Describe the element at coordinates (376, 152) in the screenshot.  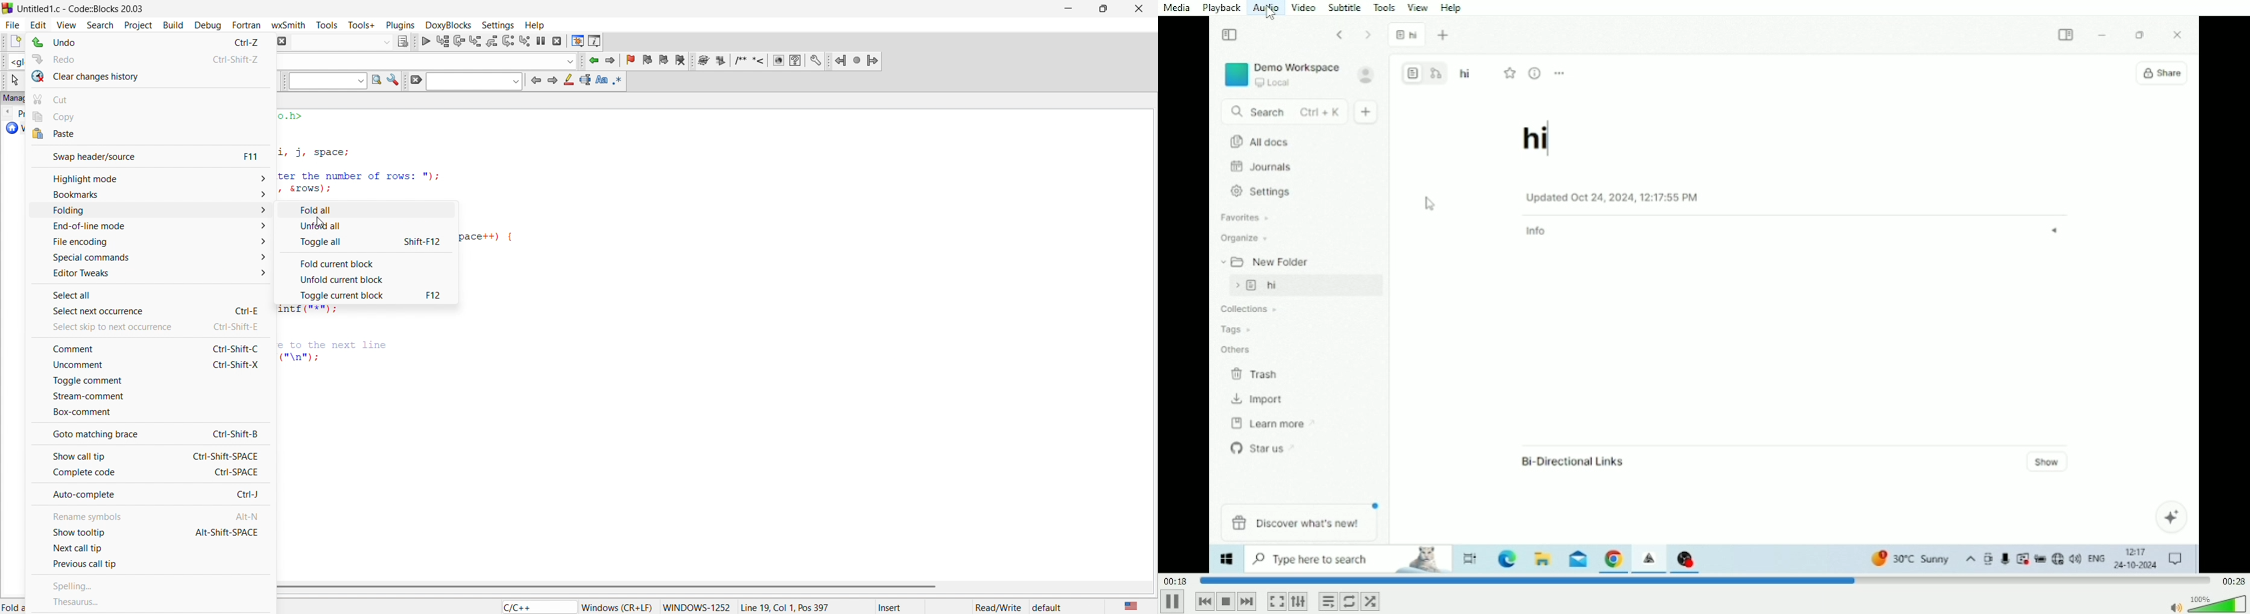
I see `code edito` at that location.